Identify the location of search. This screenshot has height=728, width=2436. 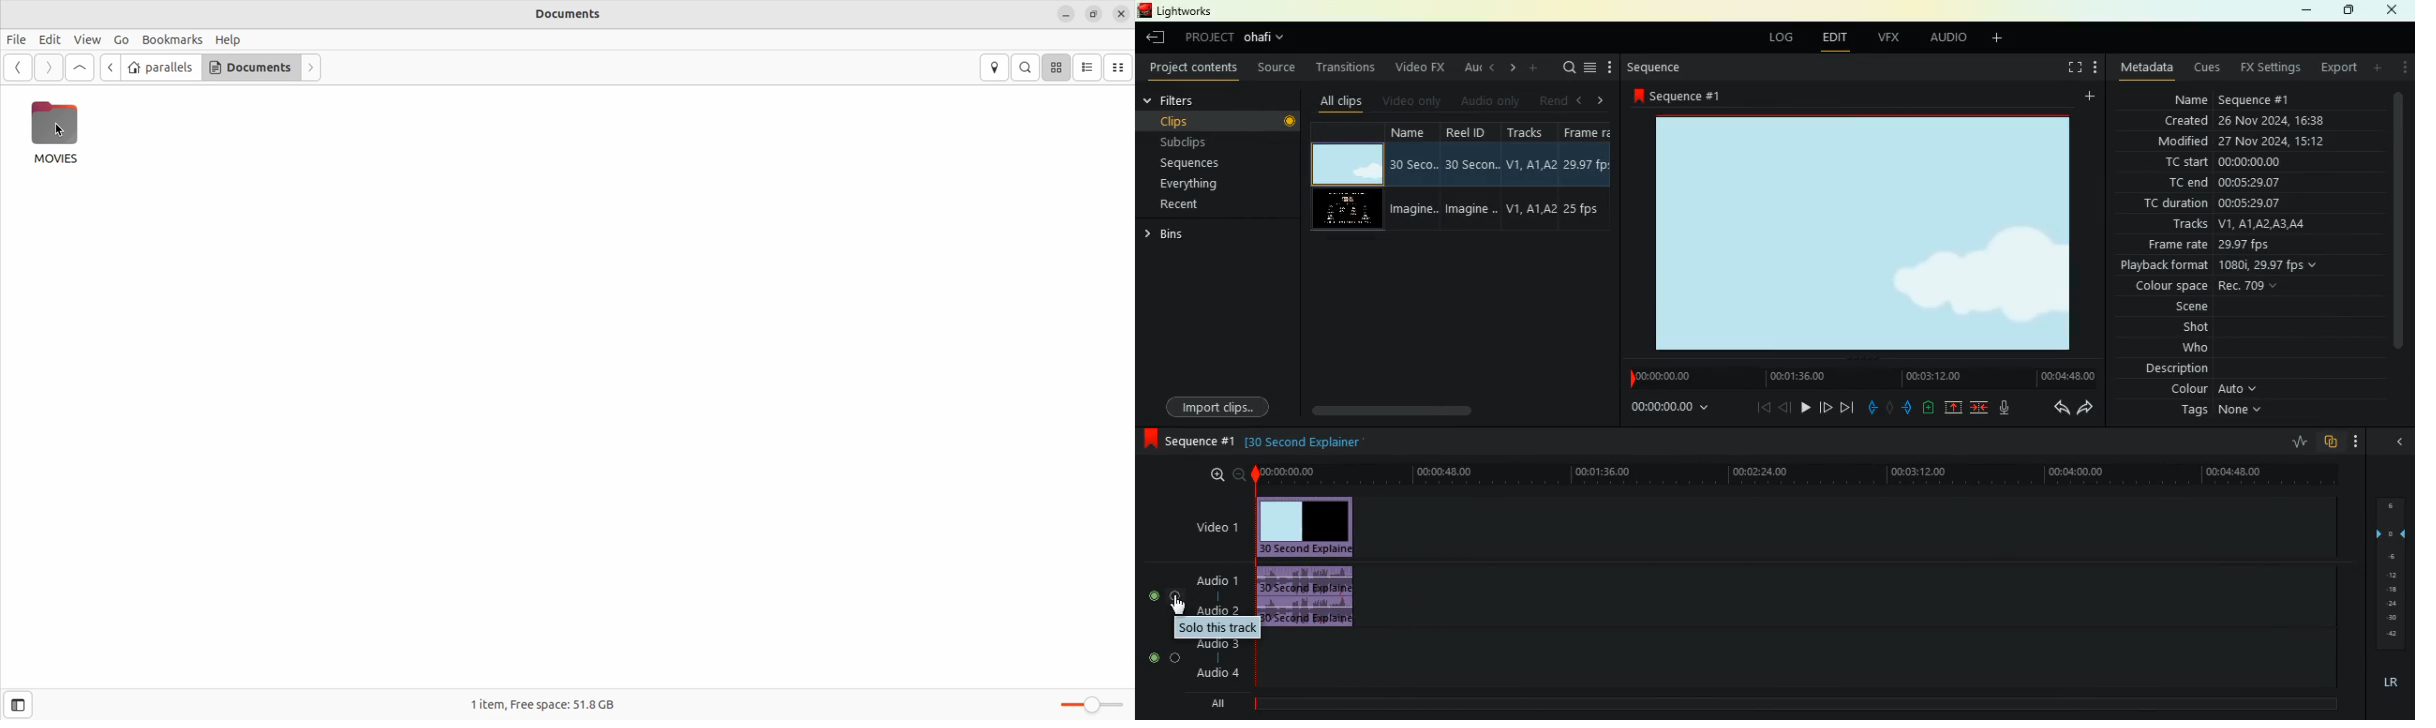
(1567, 68).